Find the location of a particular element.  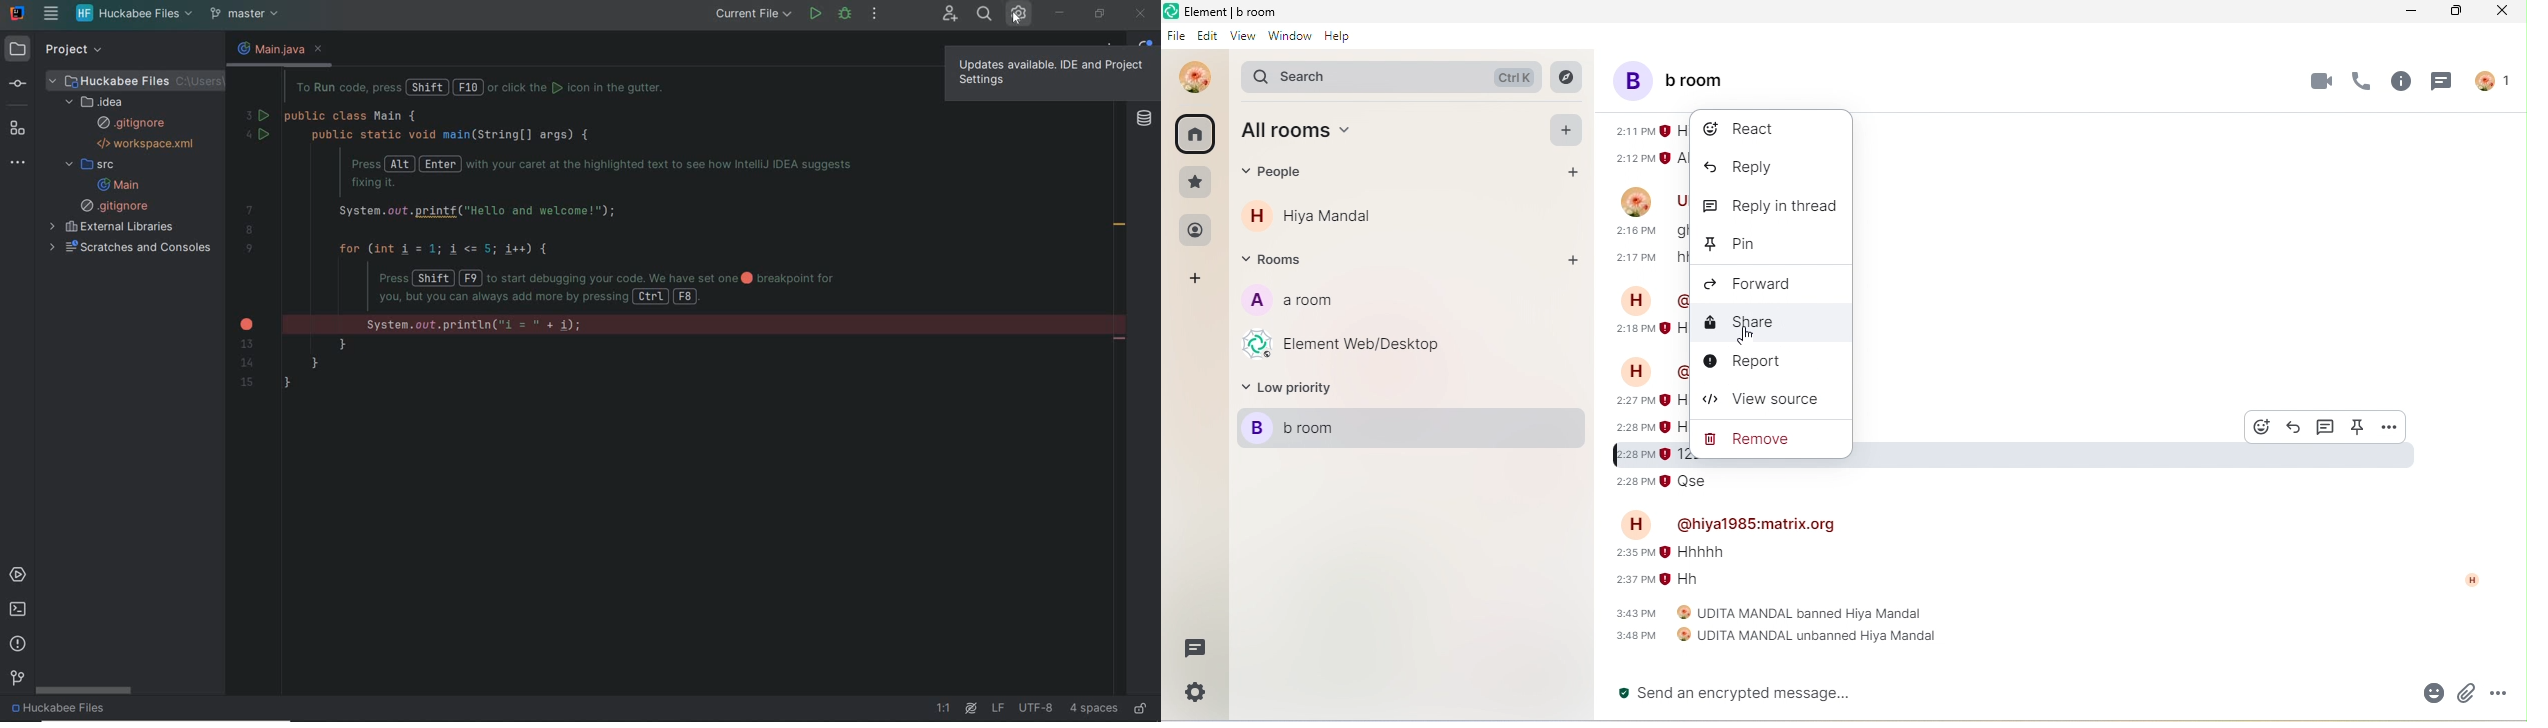

element web/desktop is located at coordinates (1356, 346).